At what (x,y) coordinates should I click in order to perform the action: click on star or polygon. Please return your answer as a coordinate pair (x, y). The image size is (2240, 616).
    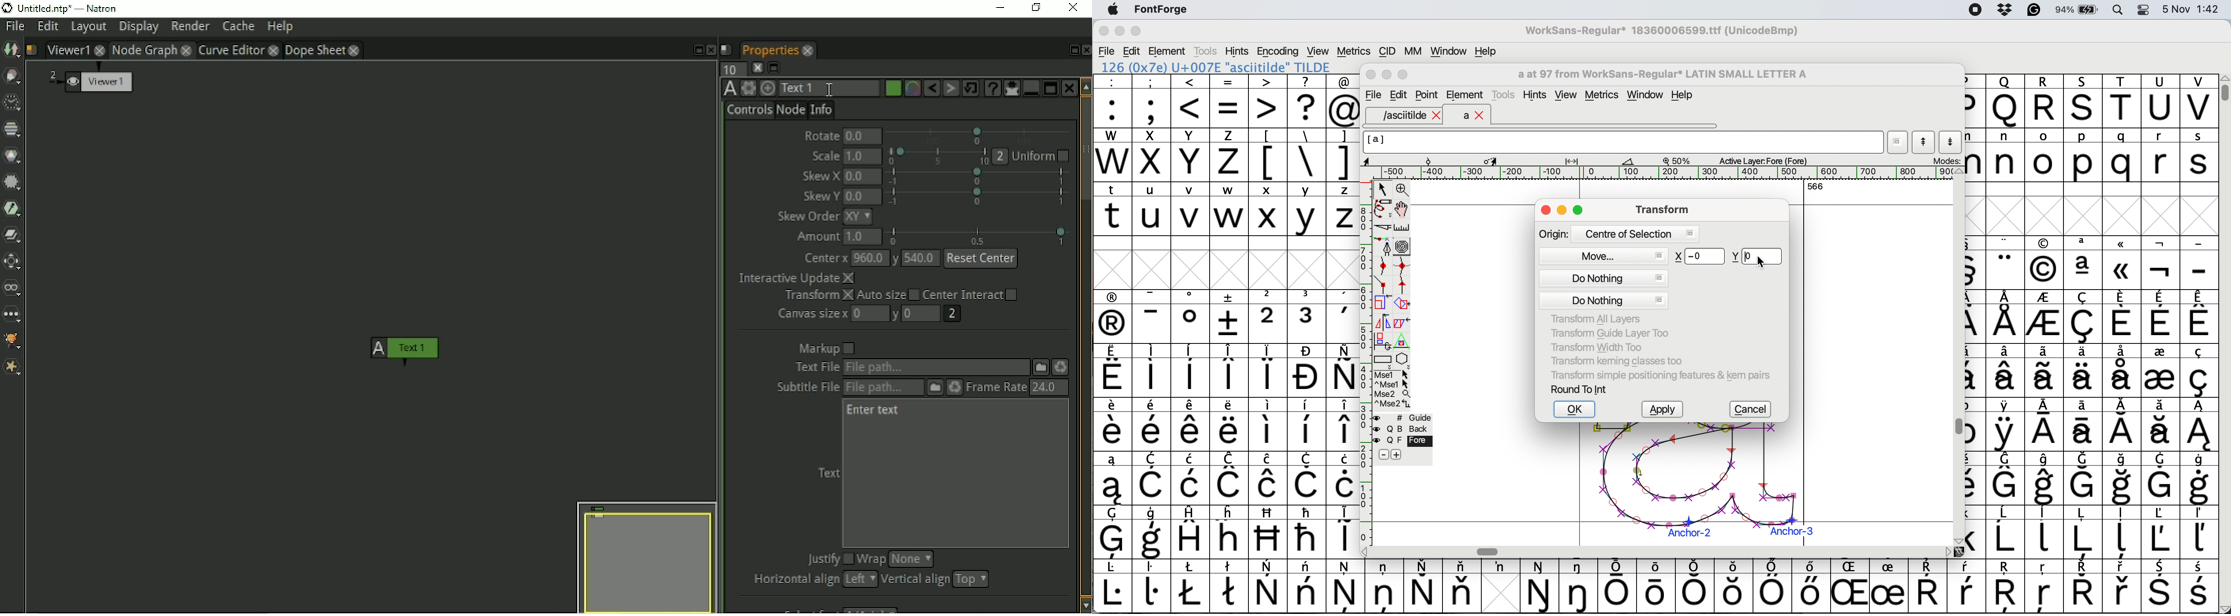
    Looking at the image, I should click on (1403, 359).